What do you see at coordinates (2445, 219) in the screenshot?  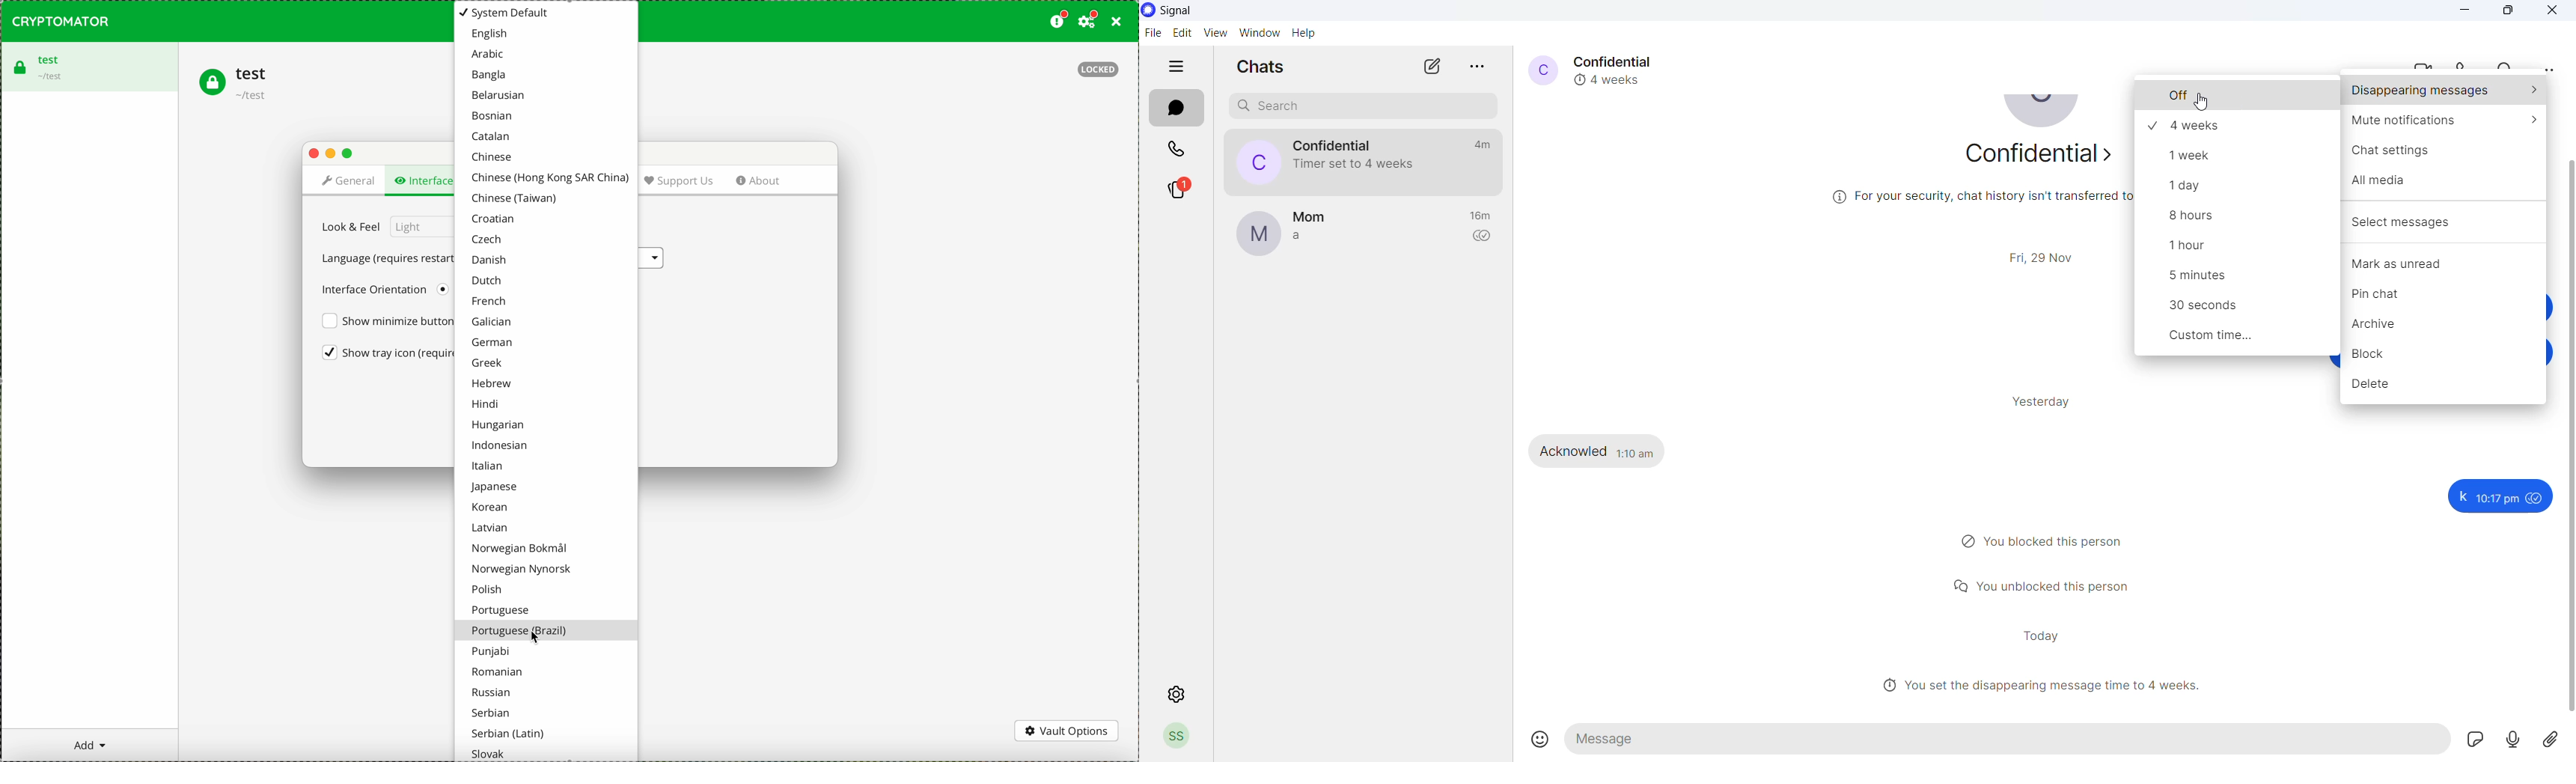 I see `select messages` at bounding box center [2445, 219].